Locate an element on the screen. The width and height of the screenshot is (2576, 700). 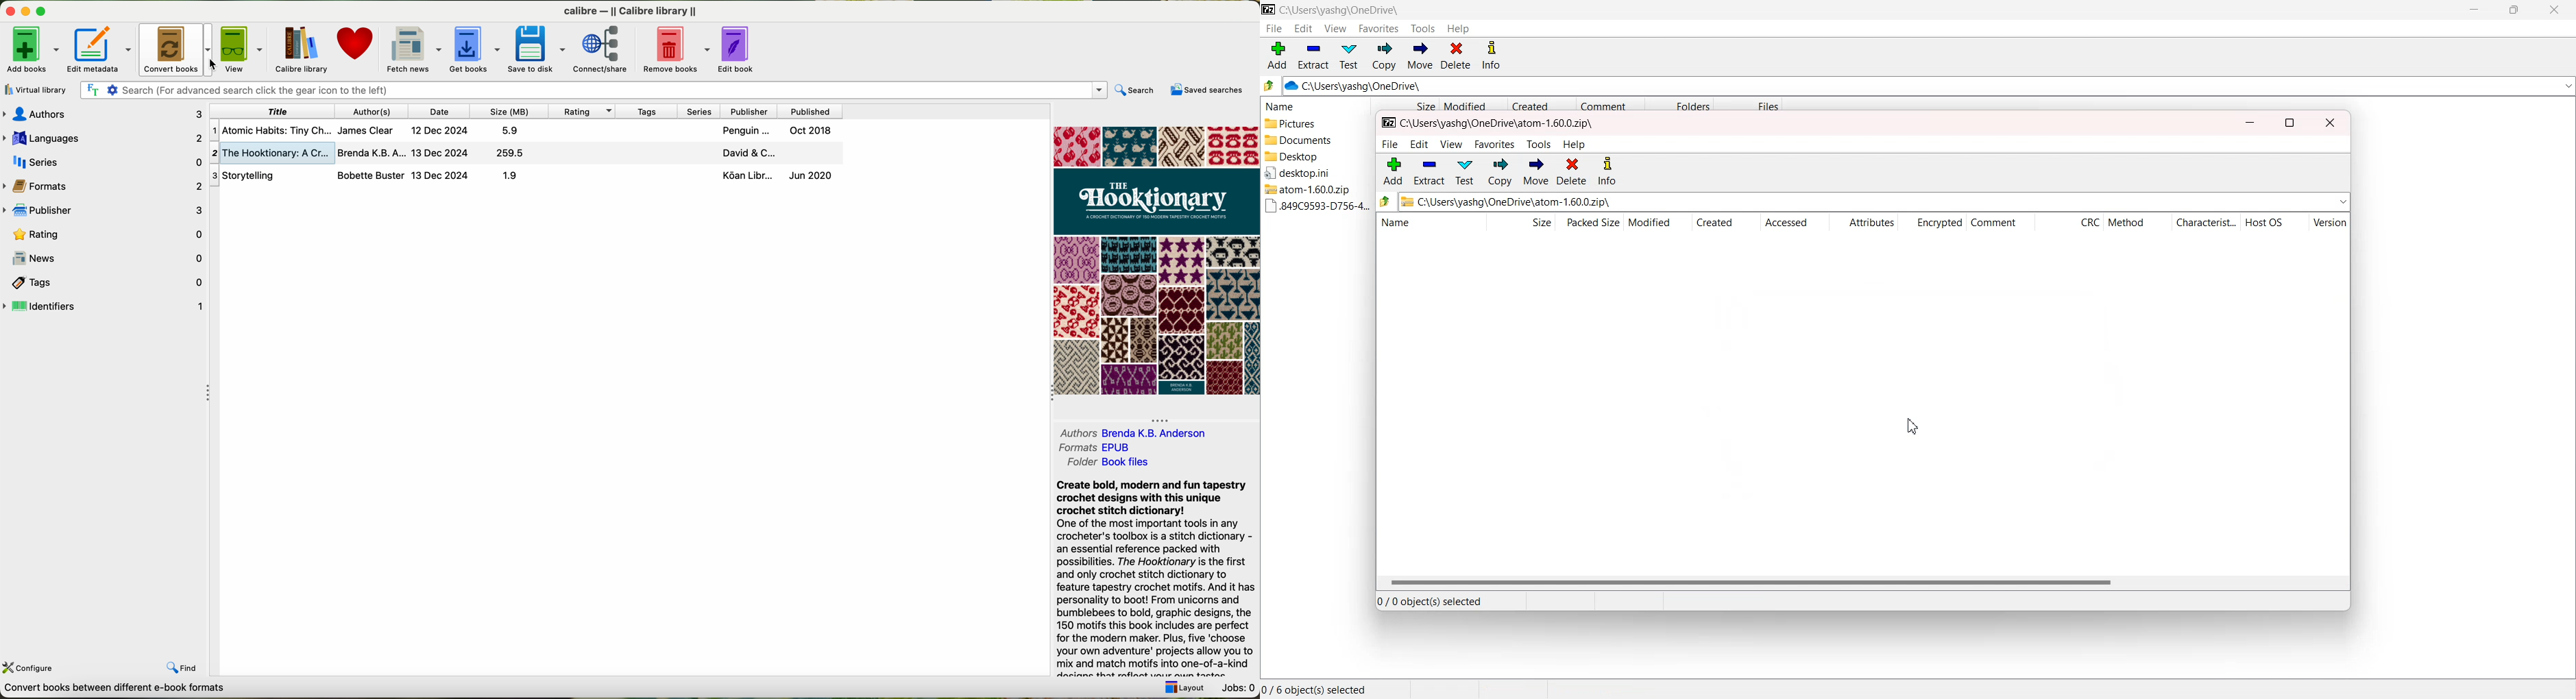
click on convert books options is located at coordinates (176, 51).